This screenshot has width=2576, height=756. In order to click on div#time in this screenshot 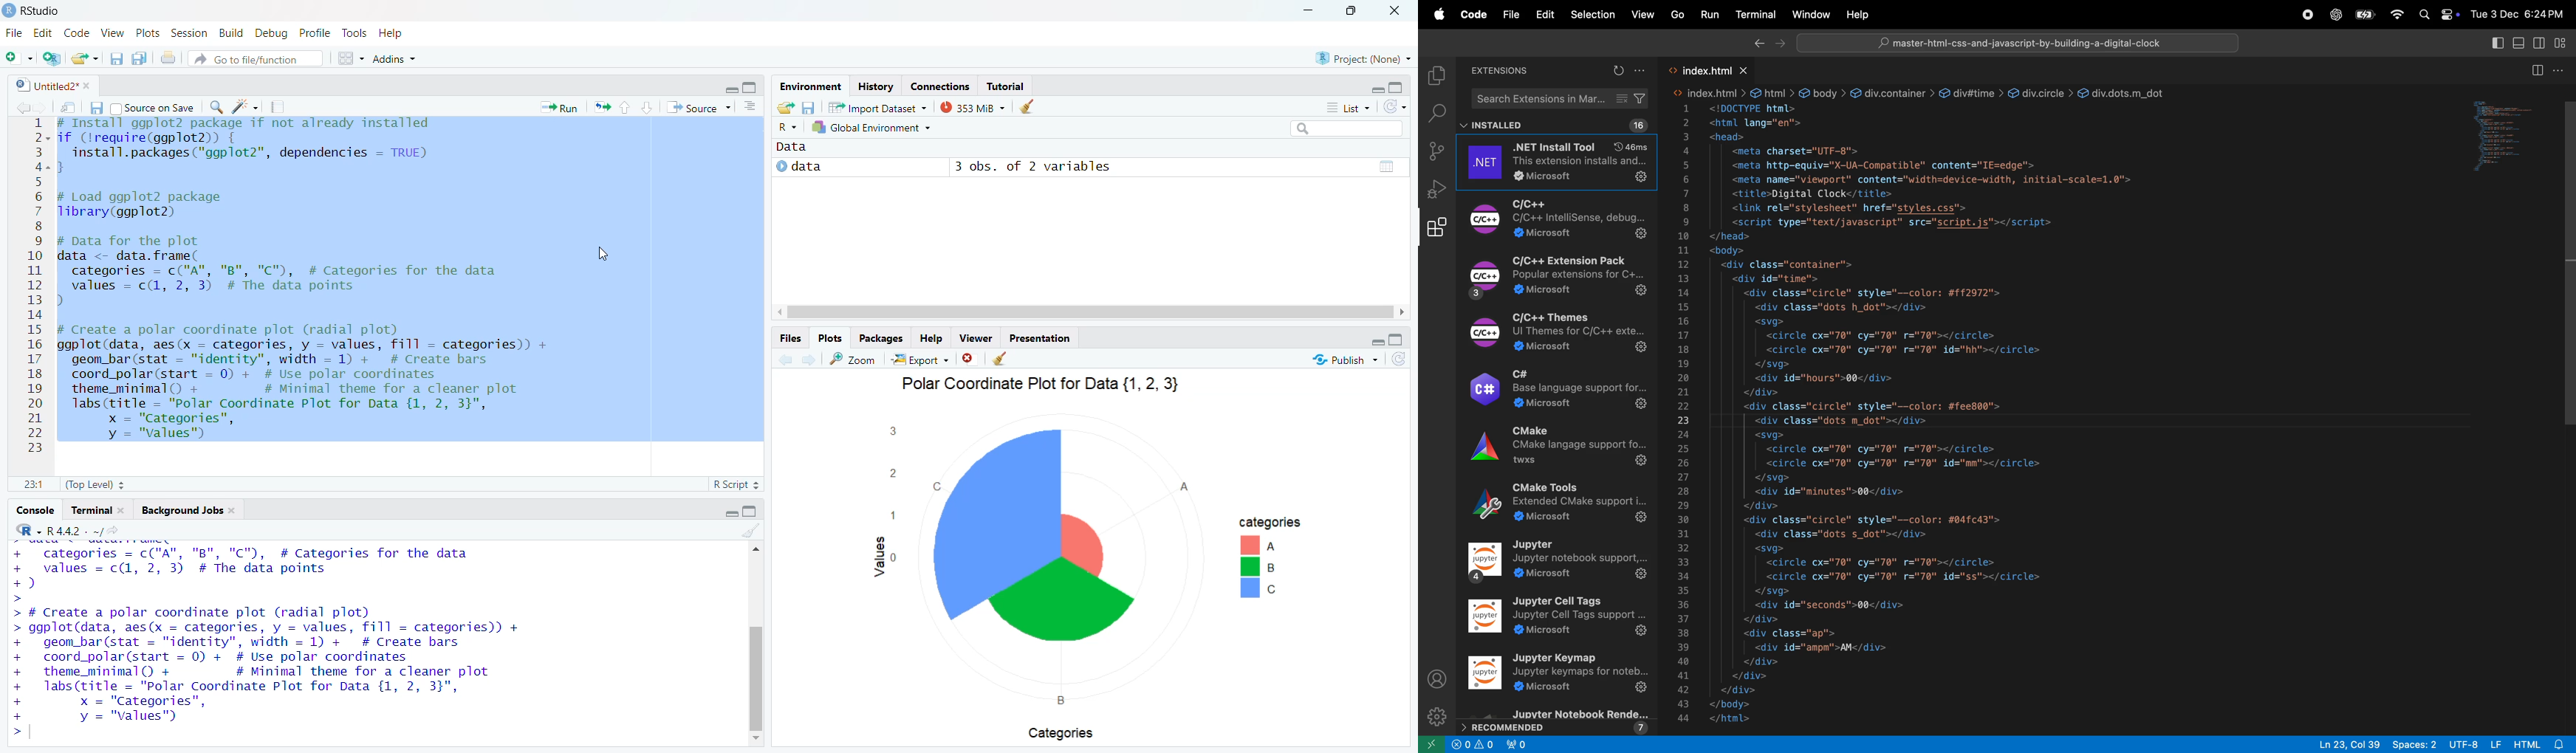, I will do `click(1963, 93)`.